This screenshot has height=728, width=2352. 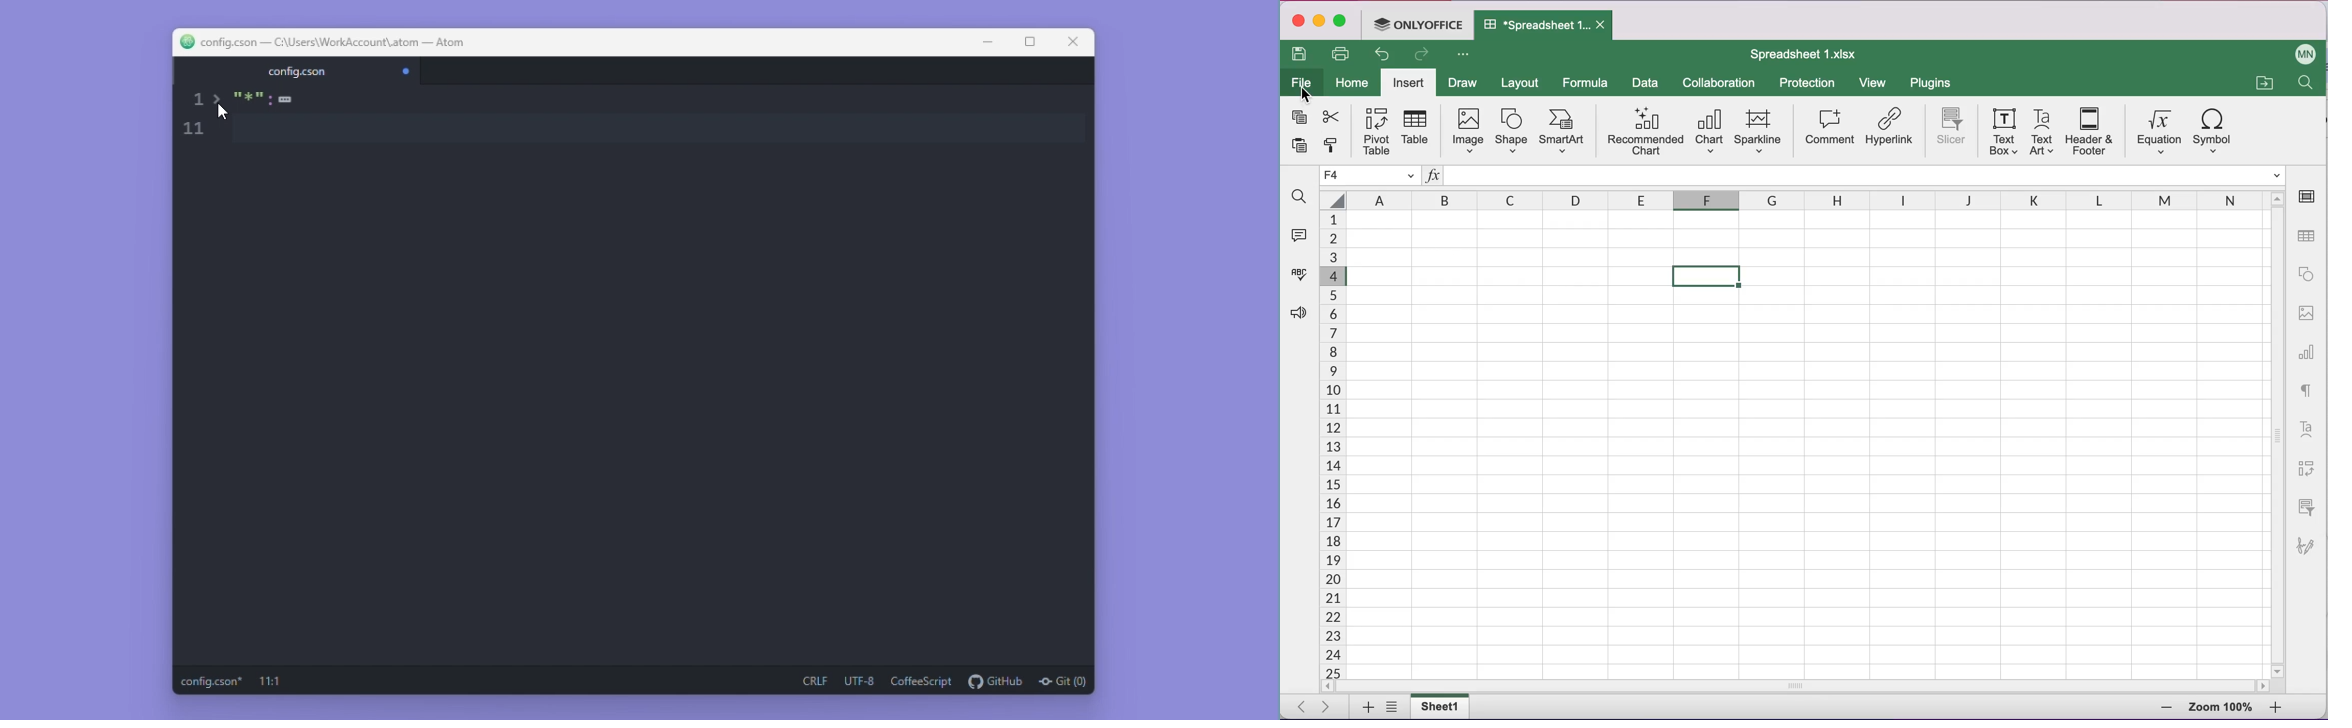 I want to click on find, so click(x=1300, y=196).